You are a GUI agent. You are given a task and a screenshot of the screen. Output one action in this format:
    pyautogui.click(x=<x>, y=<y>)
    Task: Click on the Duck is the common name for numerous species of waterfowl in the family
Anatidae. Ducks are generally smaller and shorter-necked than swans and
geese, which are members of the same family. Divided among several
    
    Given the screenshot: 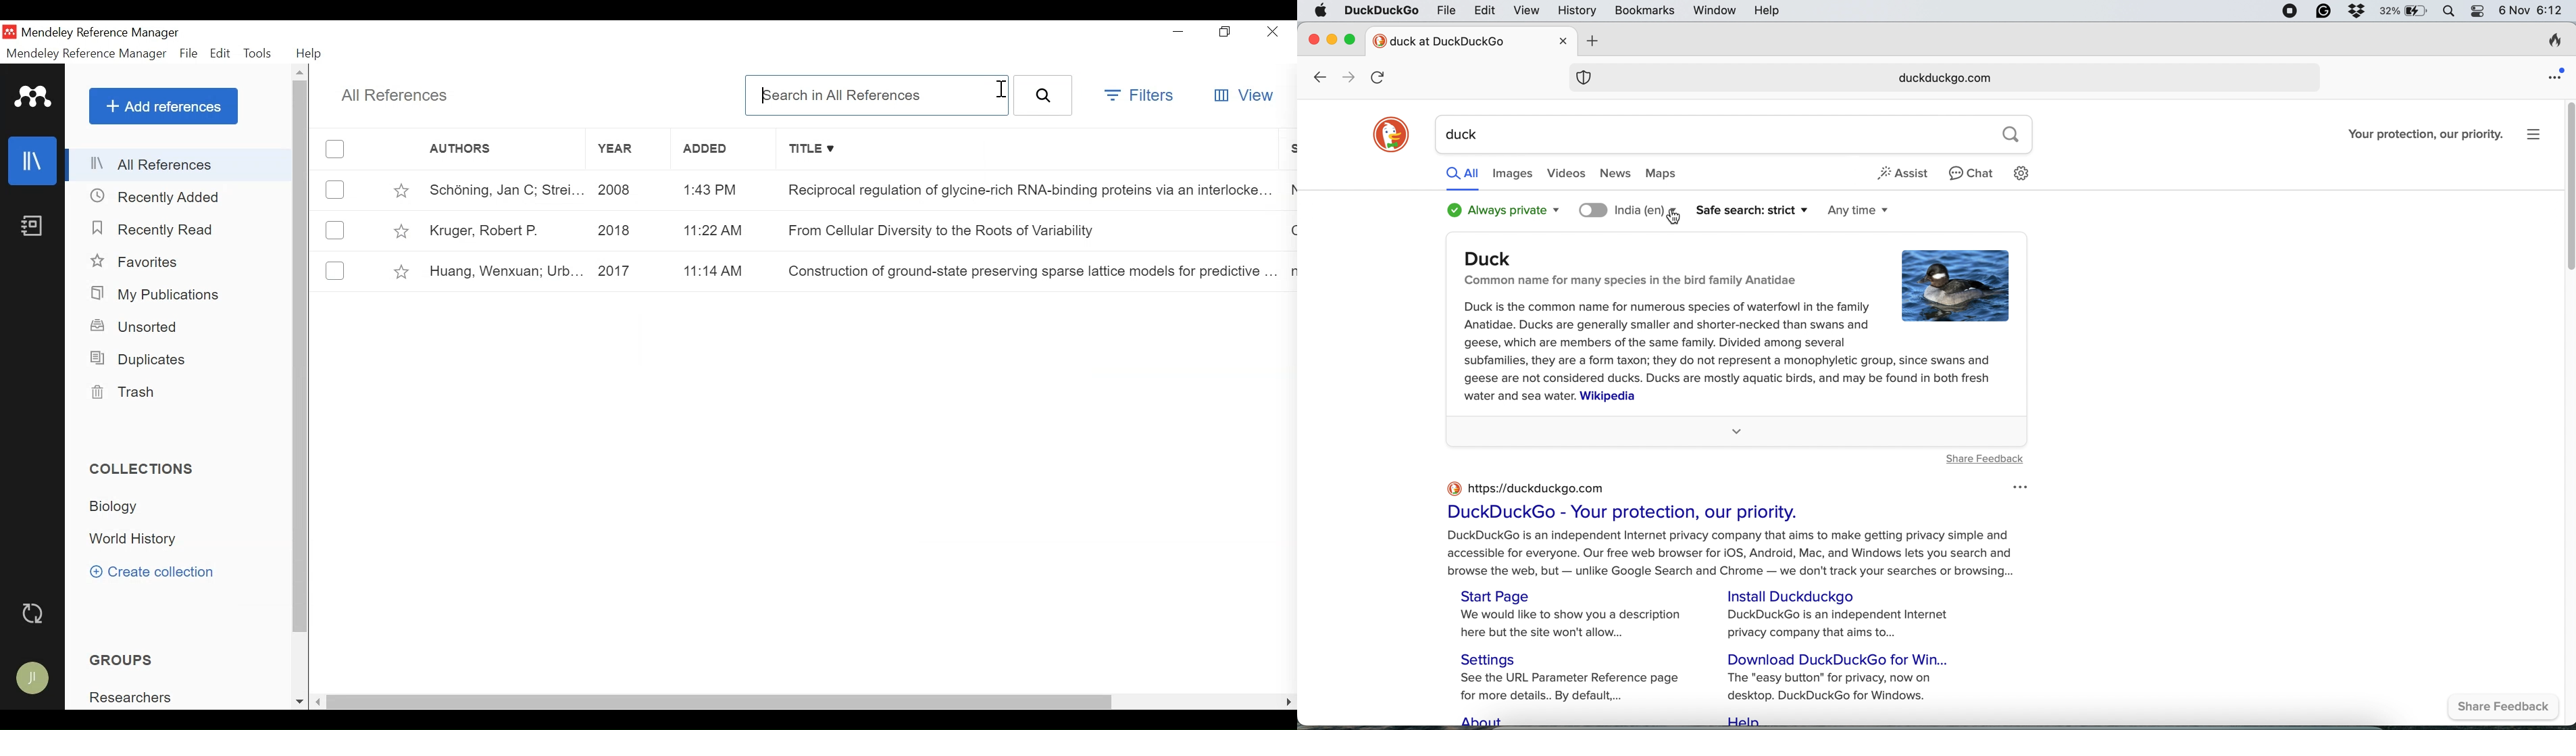 What is the action you would take?
    pyautogui.click(x=1667, y=322)
    